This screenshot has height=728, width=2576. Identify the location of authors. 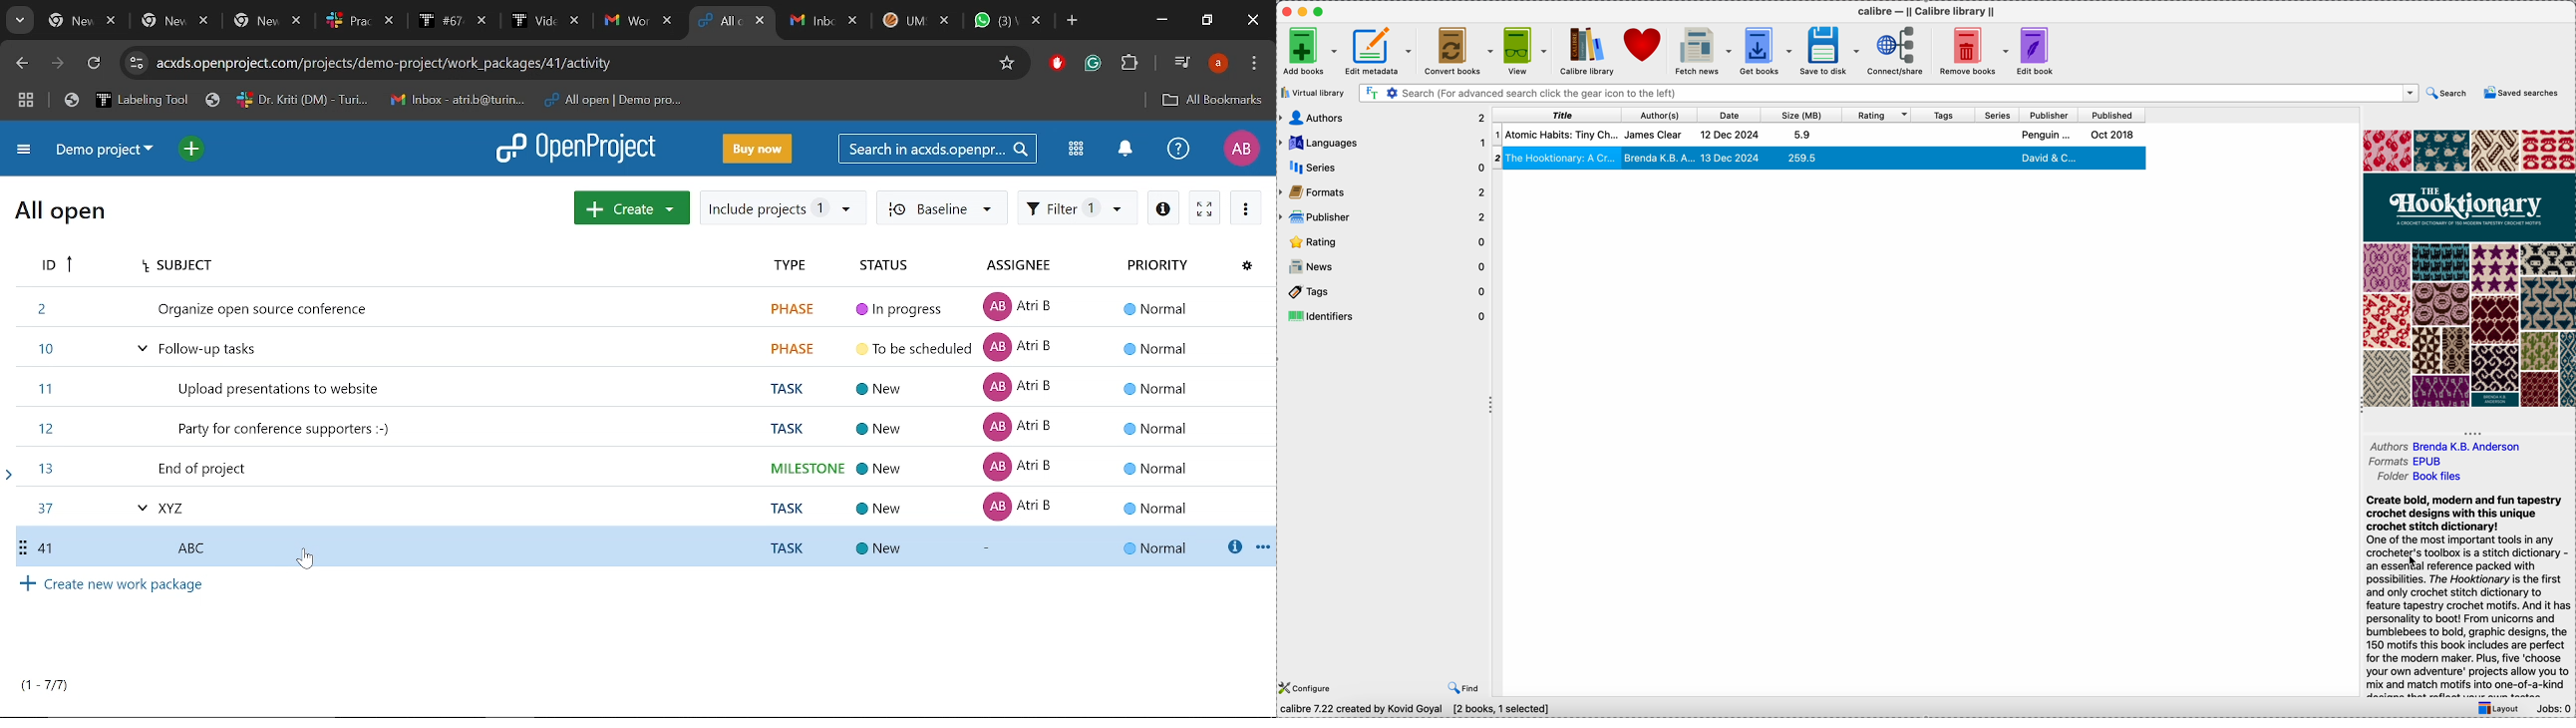
(1384, 119).